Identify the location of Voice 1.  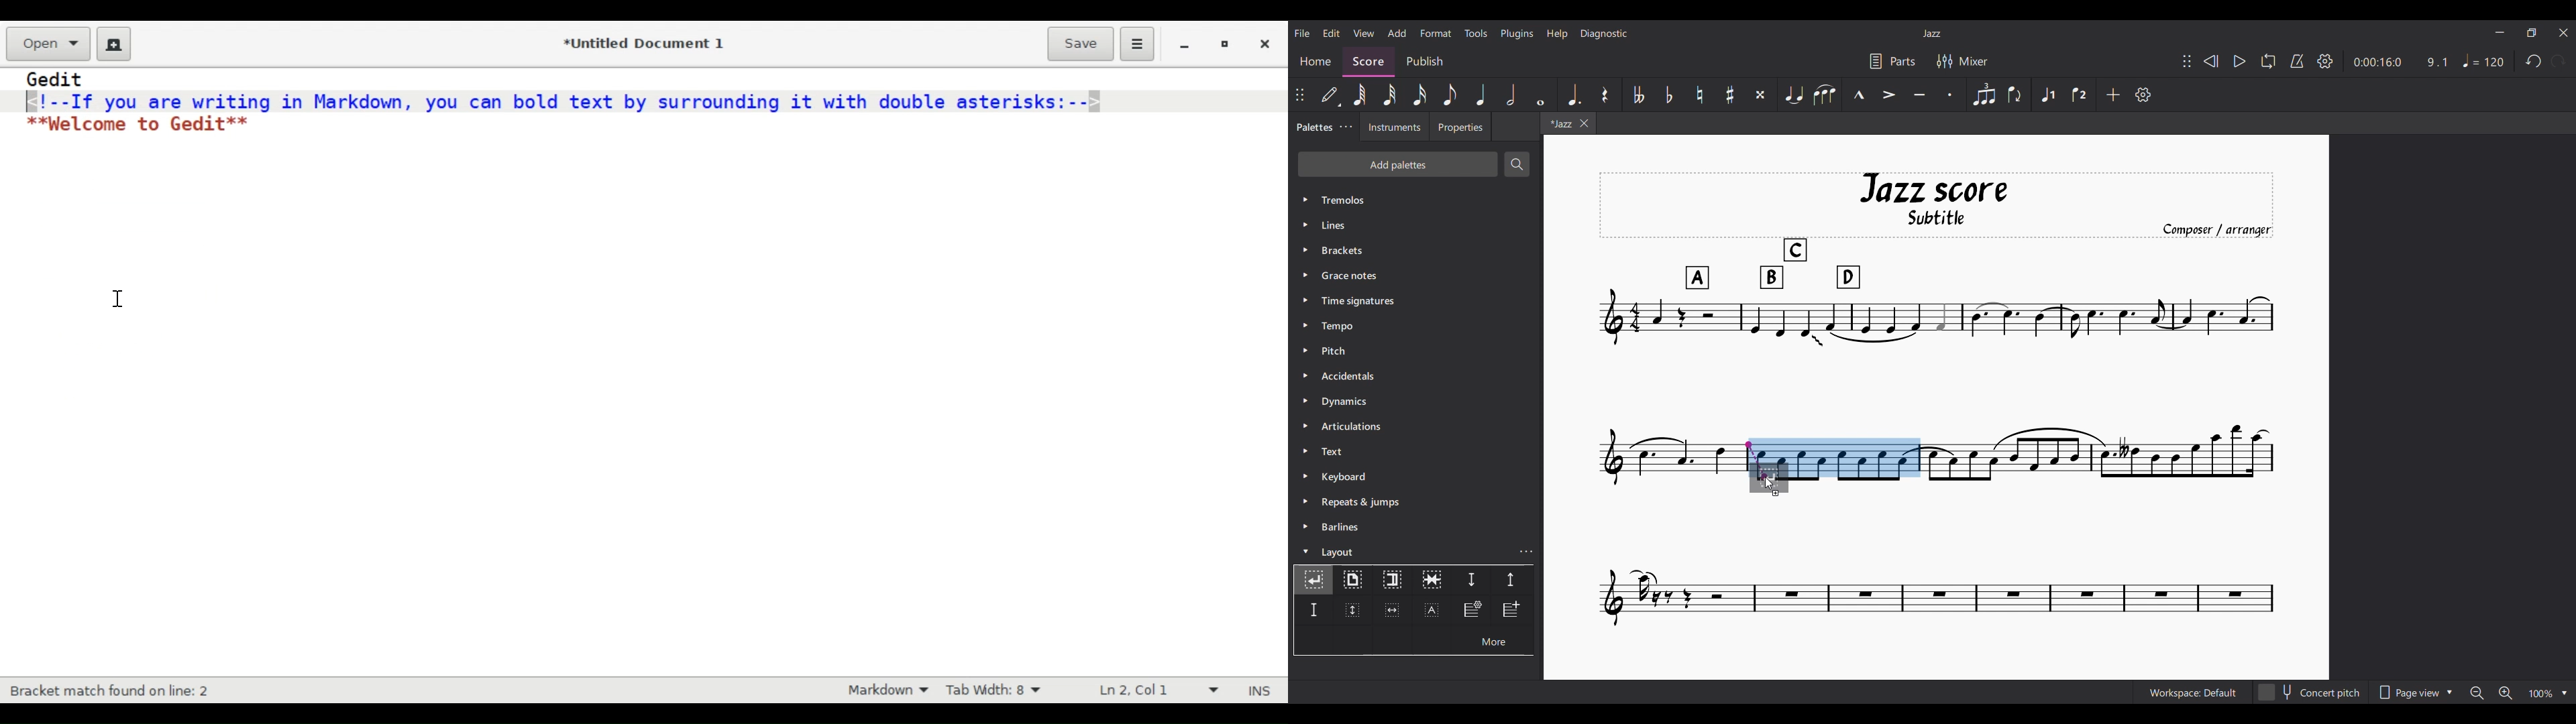
(2047, 95).